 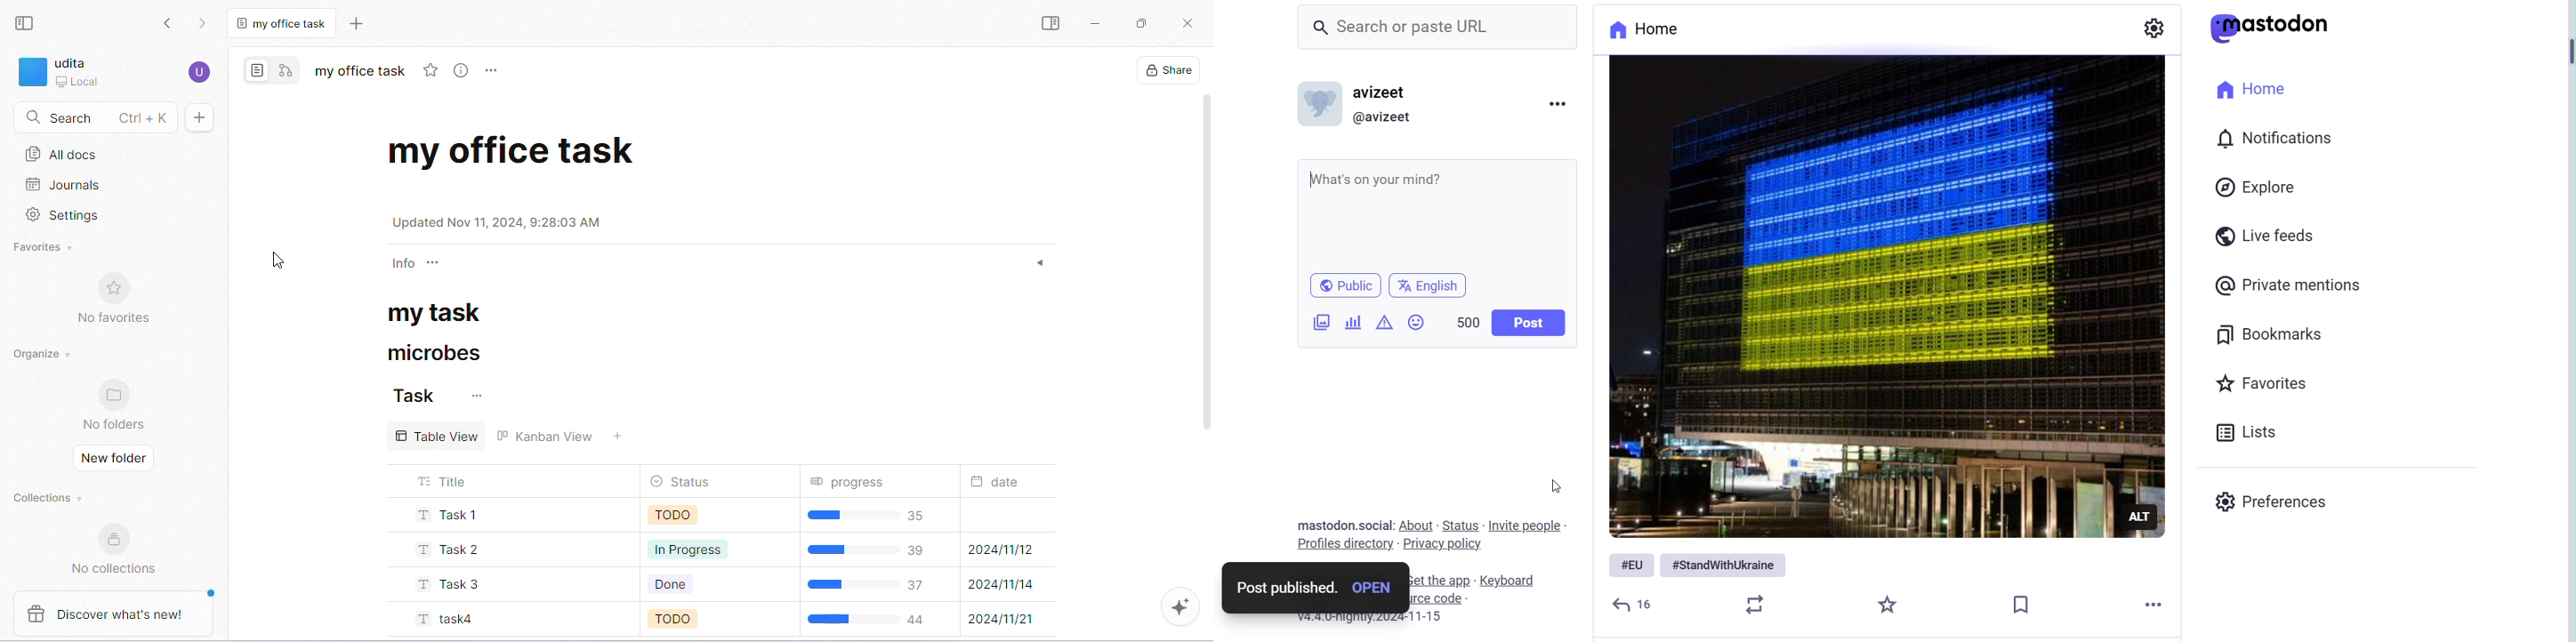 What do you see at coordinates (2252, 432) in the screenshot?
I see `Lists` at bounding box center [2252, 432].